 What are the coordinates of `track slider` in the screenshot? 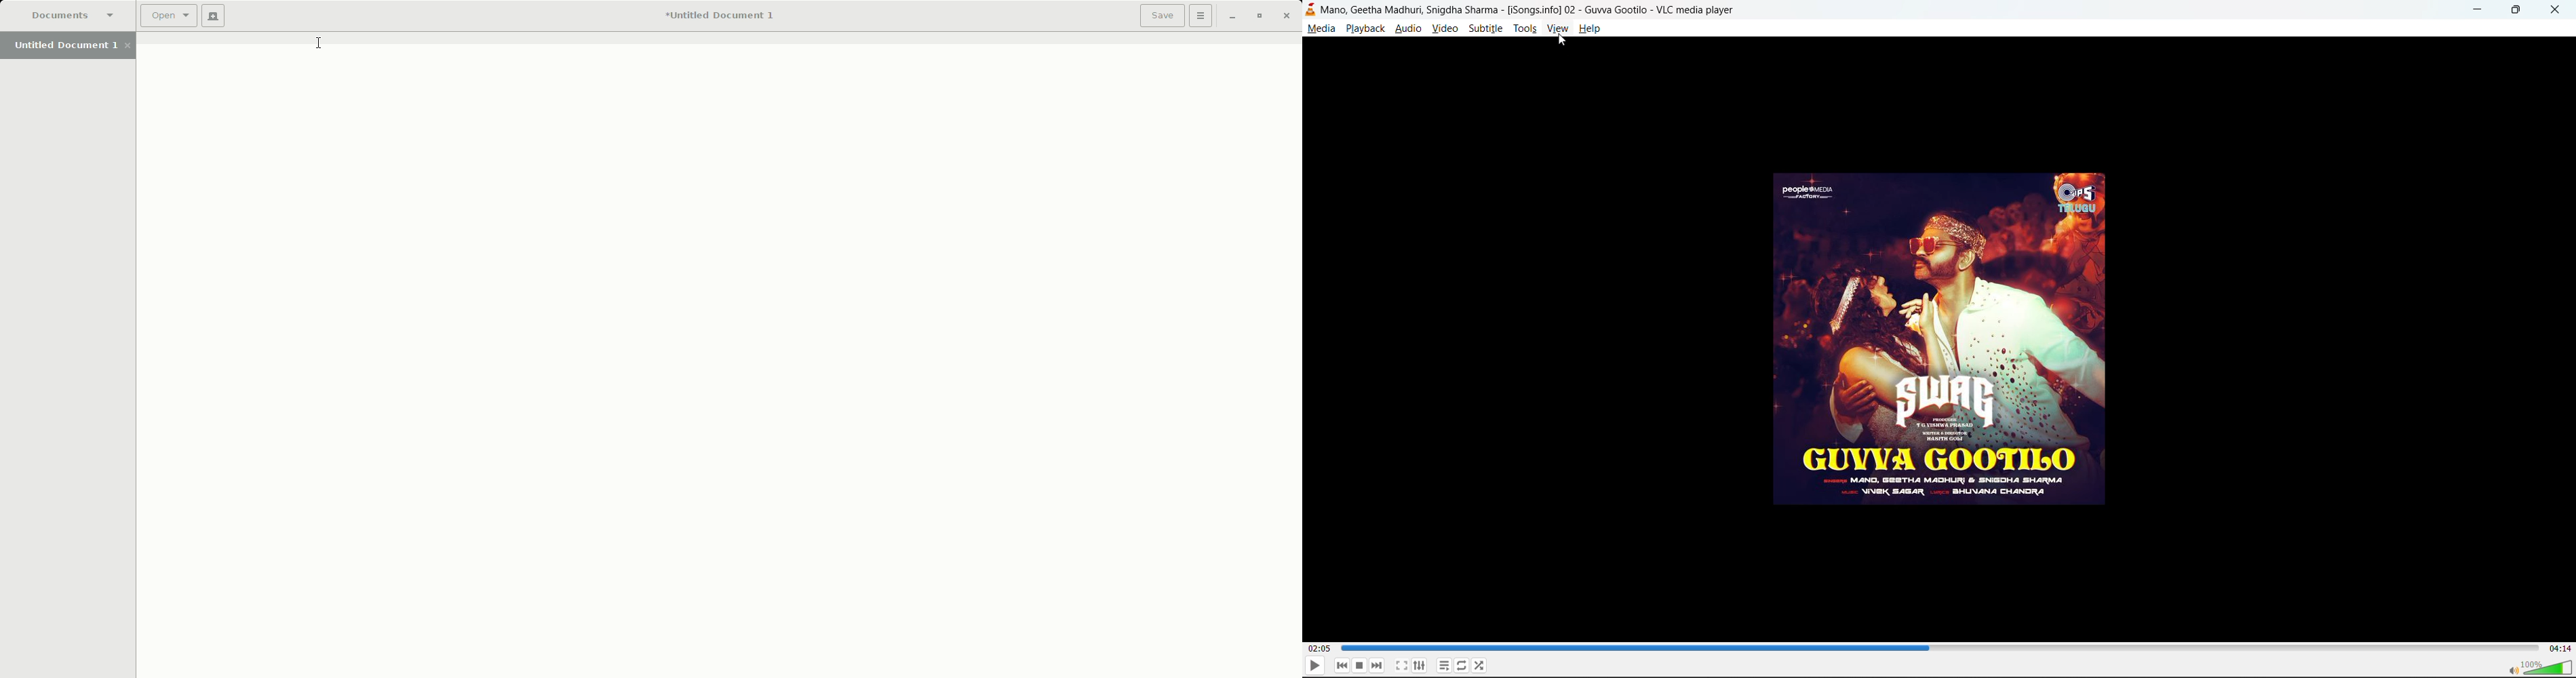 It's located at (1938, 647).